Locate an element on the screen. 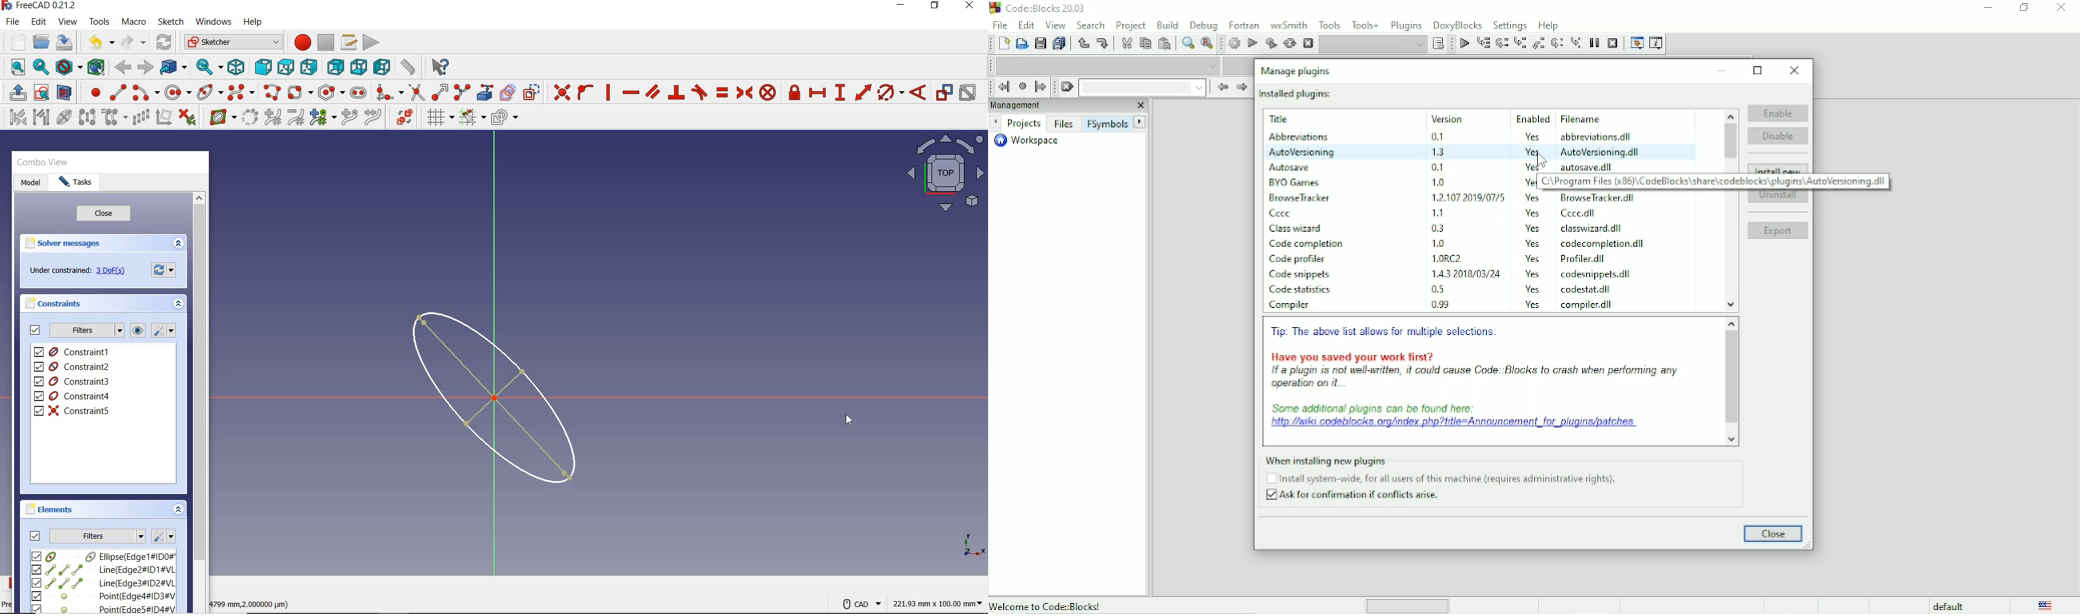 The width and height of the screenshot is (2100, 616). 0.1 is located at coordinates (1438, 137).